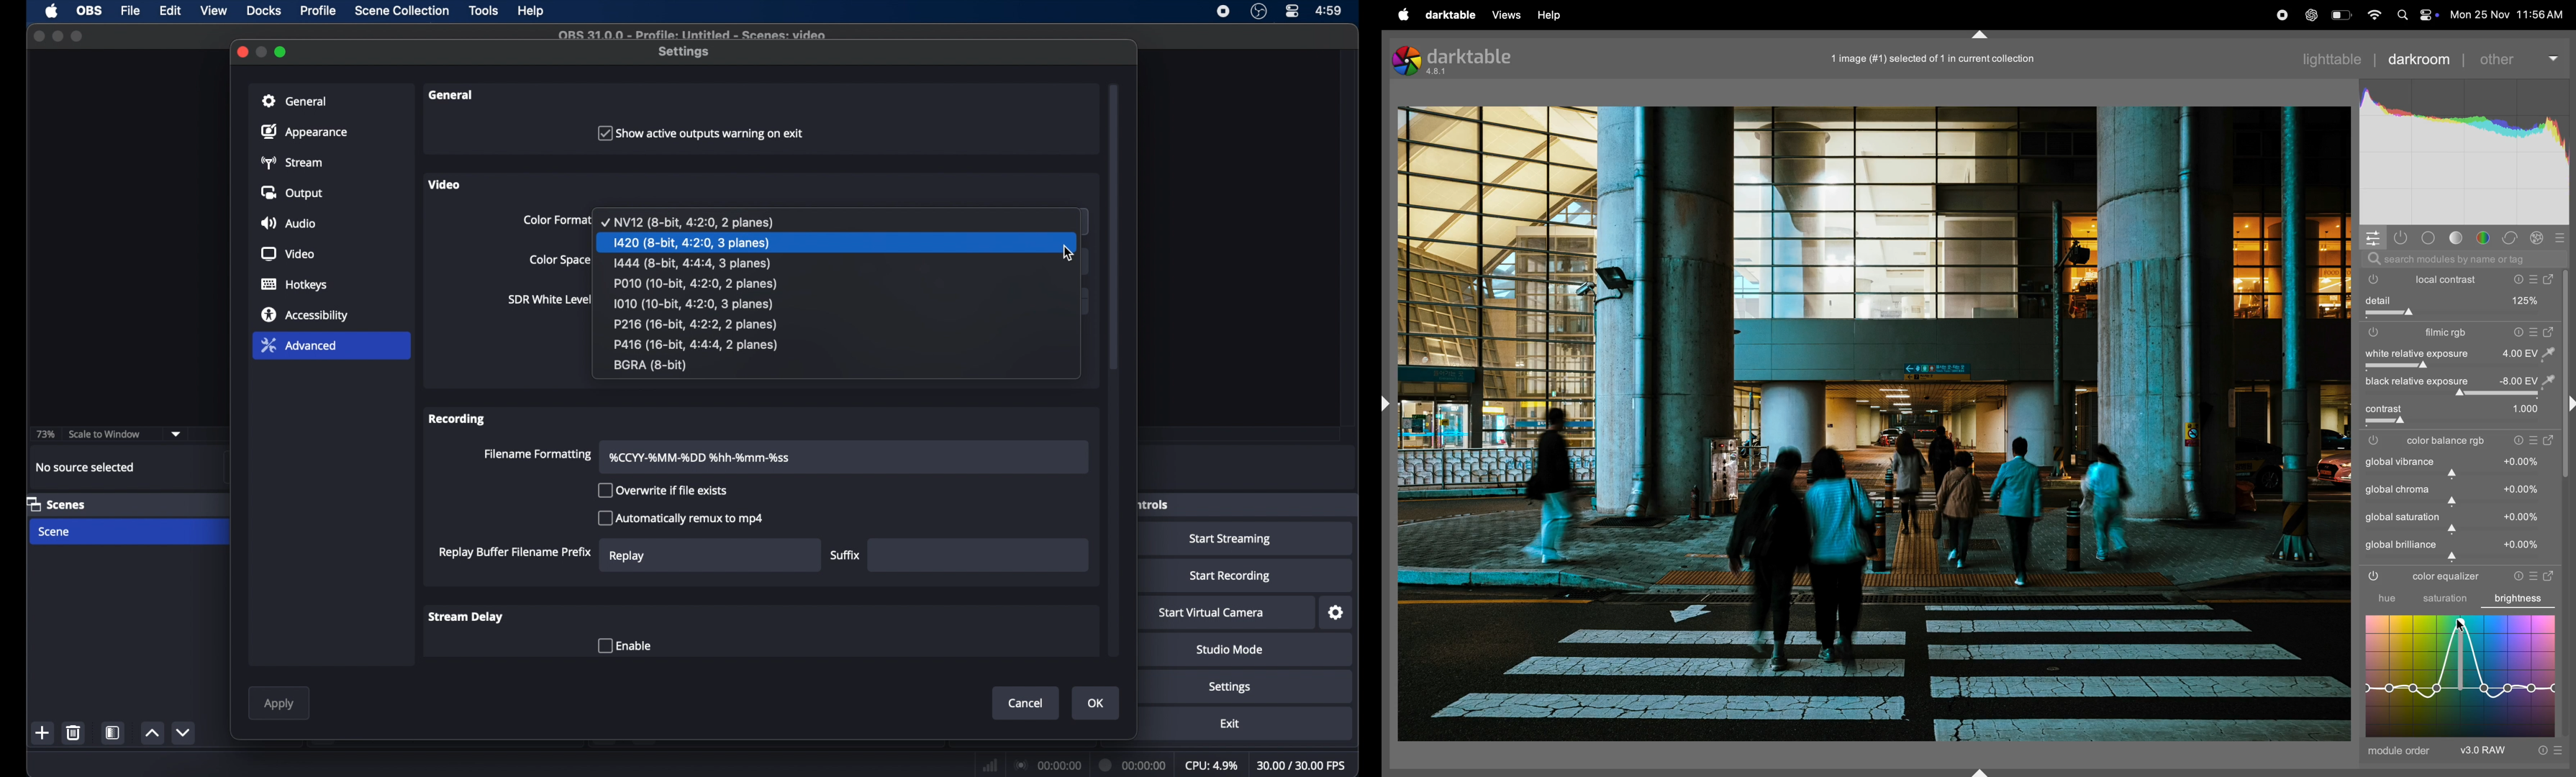 Image resolution: width=2576 pixels, height=784 pixels. Describe the element at coordinates (292, 194) in the screenshot. I see `output` at that location.